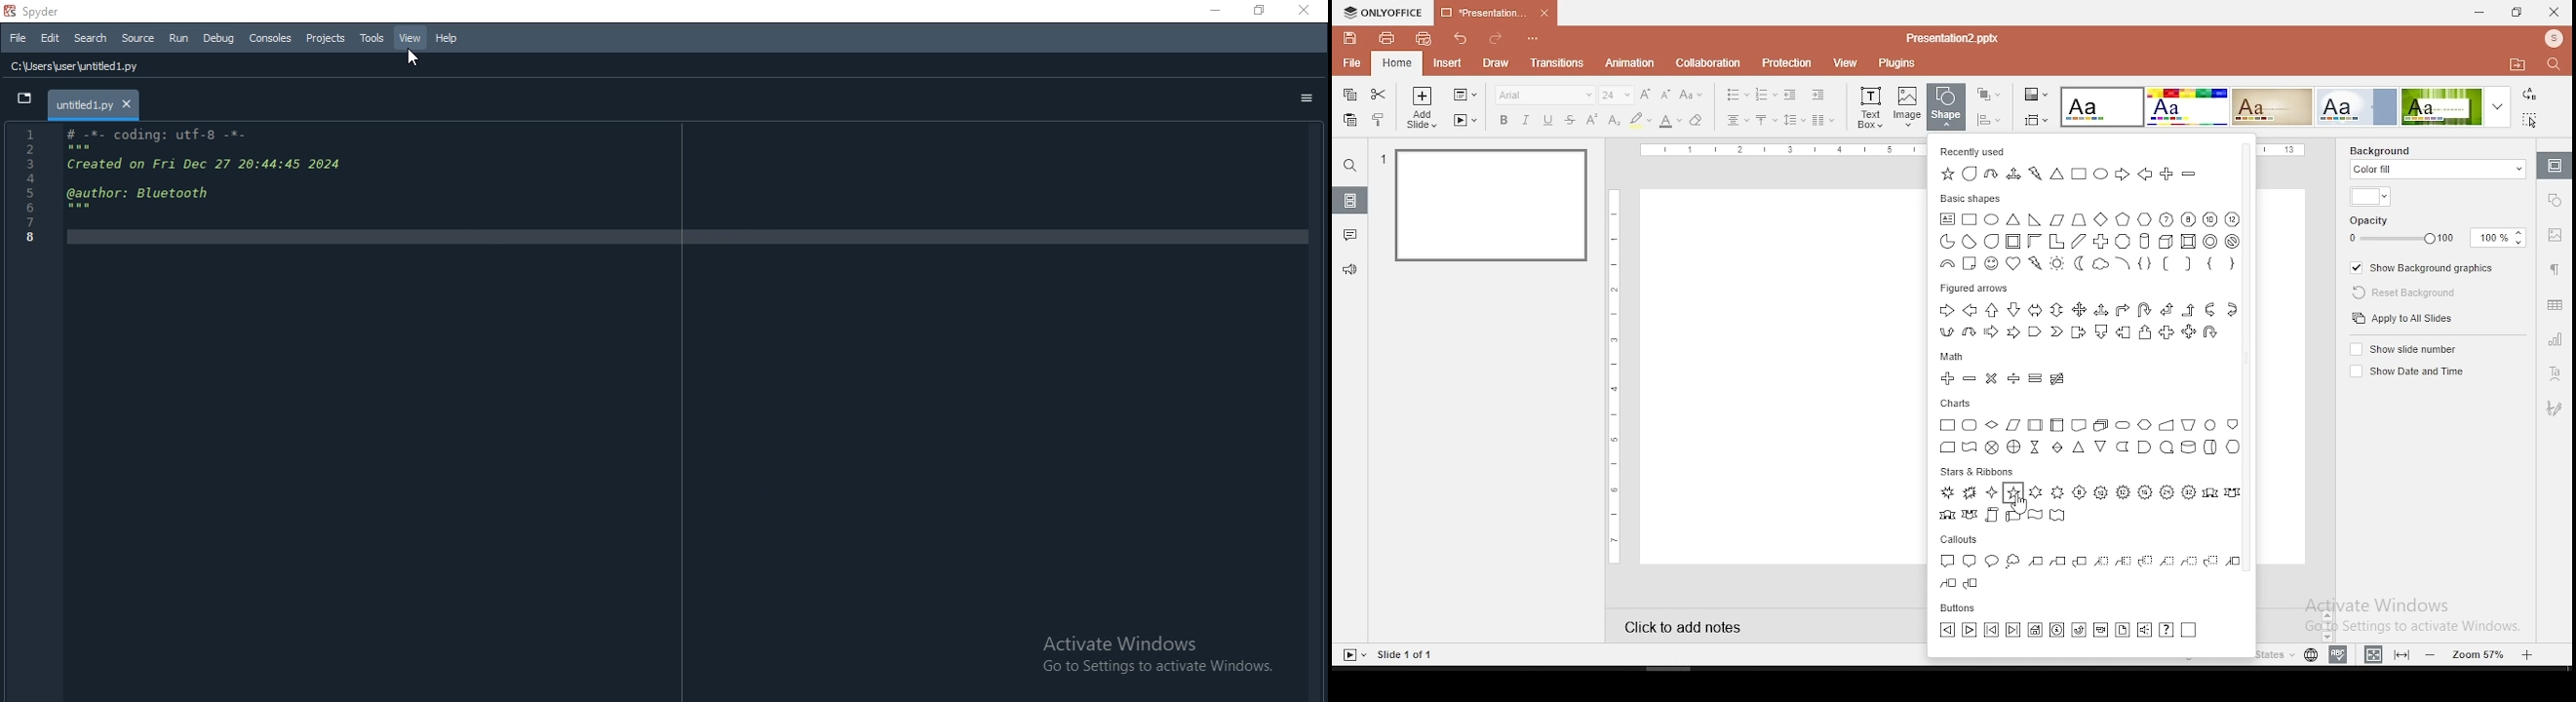 The image size is (2576, 728). I want to click on redo, so click(1495, 40).